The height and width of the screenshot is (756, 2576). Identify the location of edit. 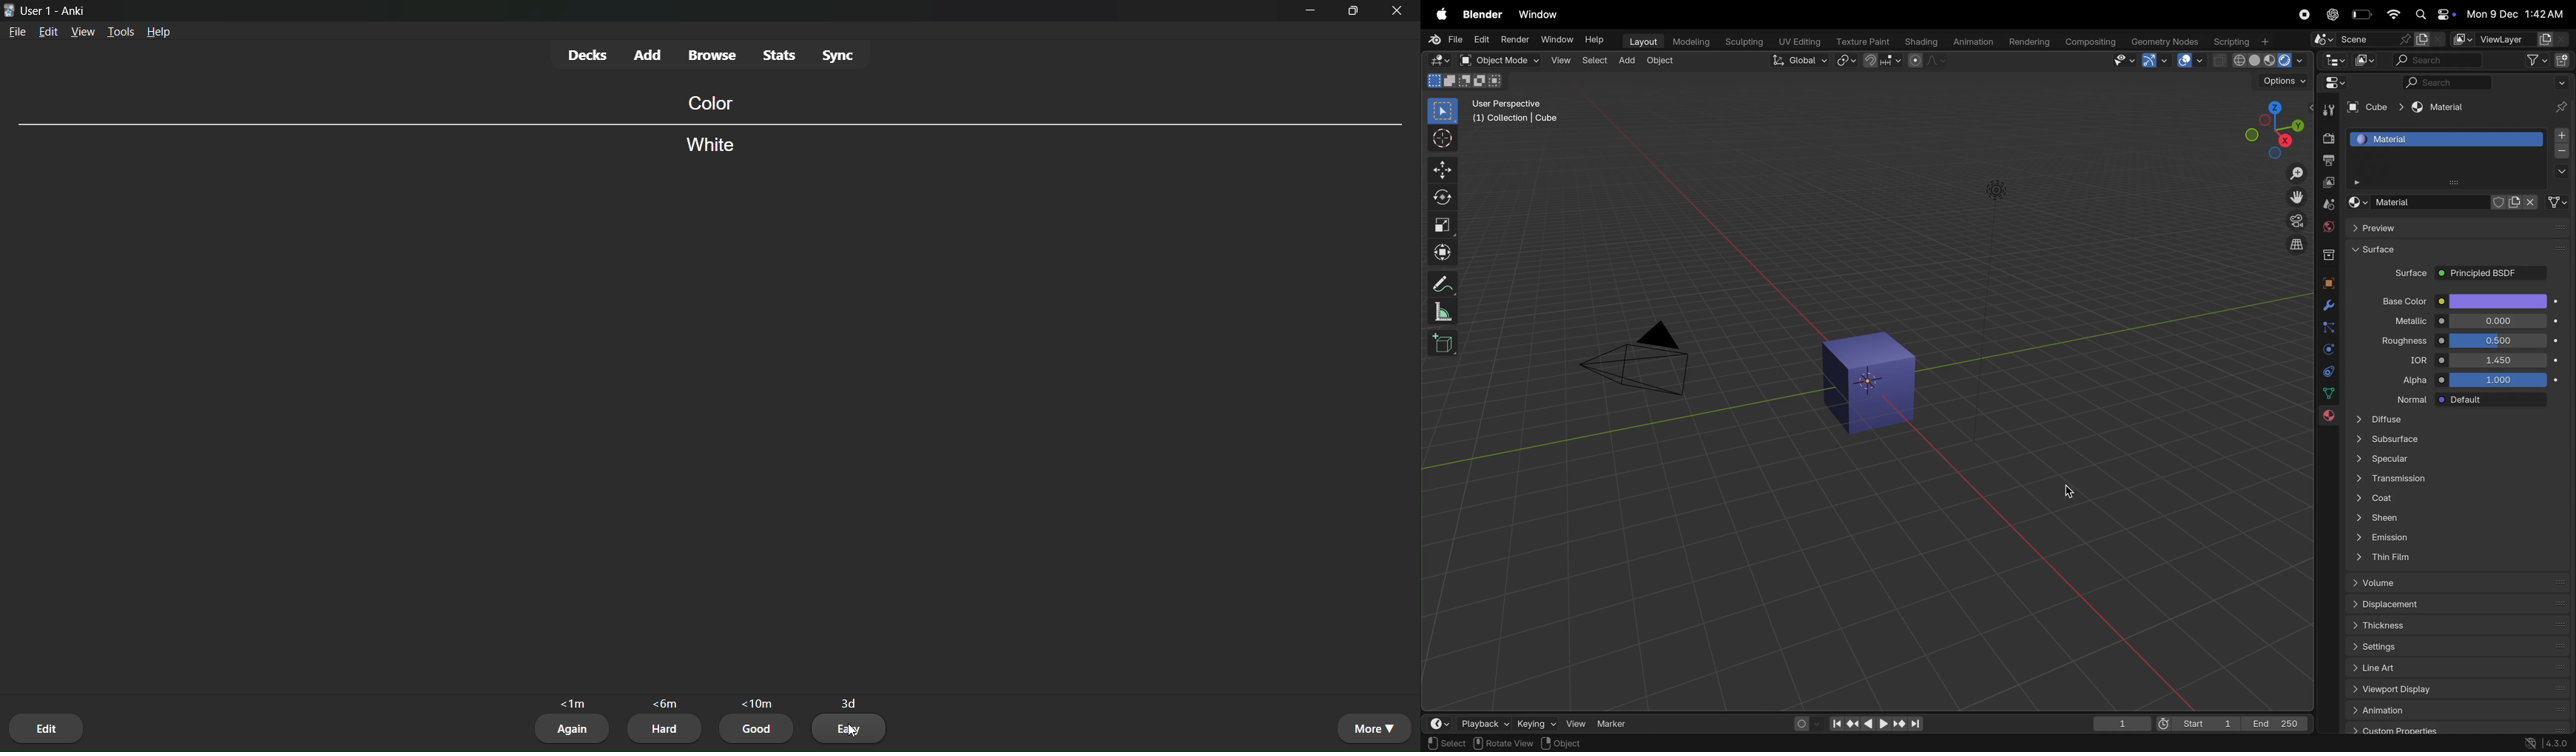
(48, 34).